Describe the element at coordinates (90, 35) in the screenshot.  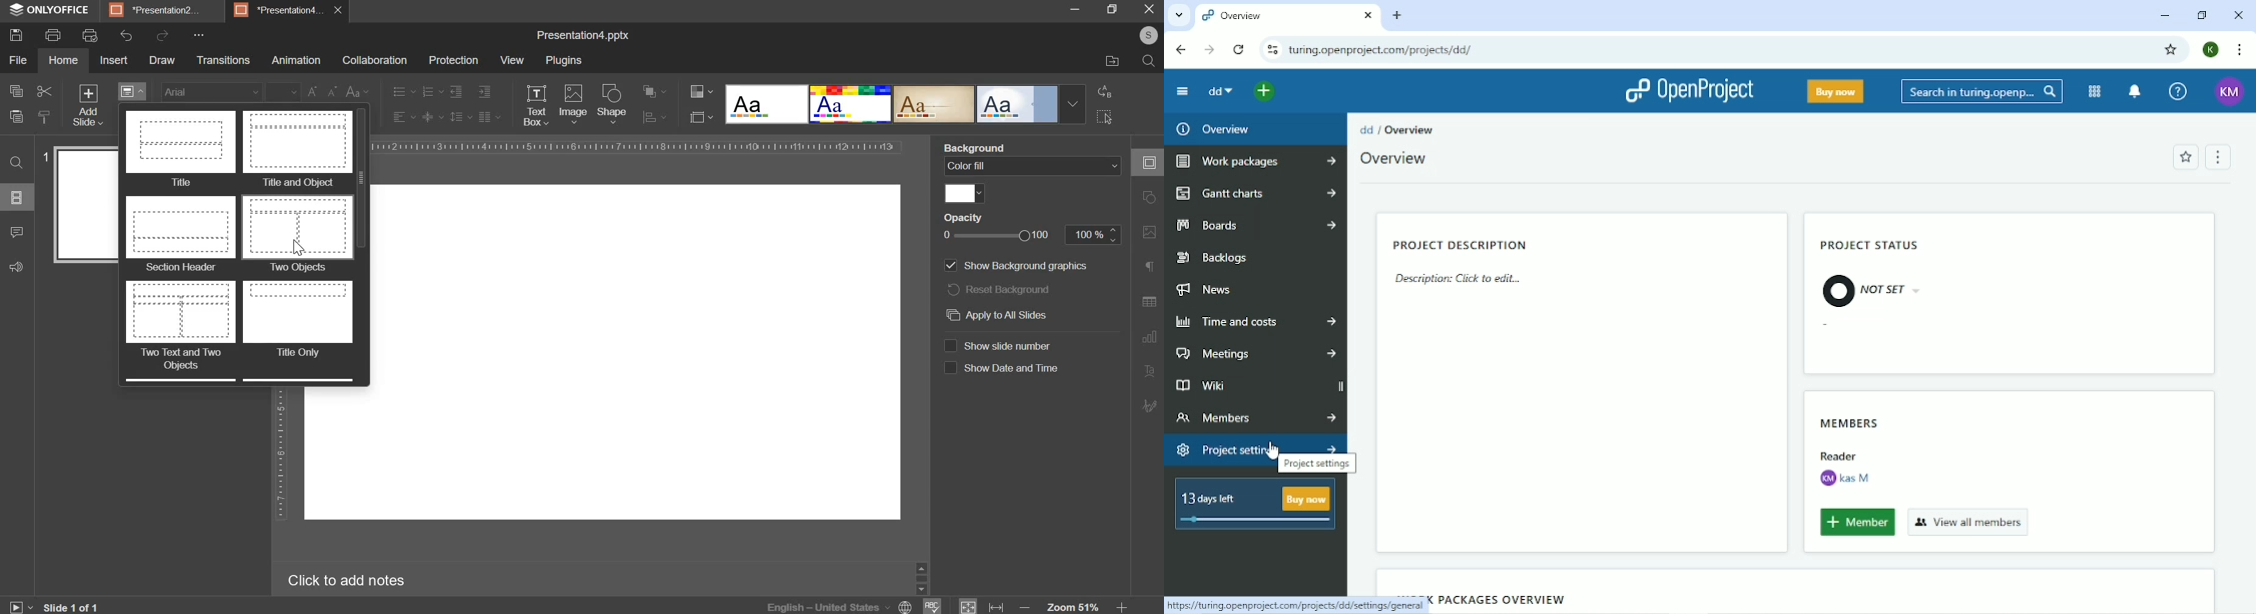
I see `print preview` at that location.